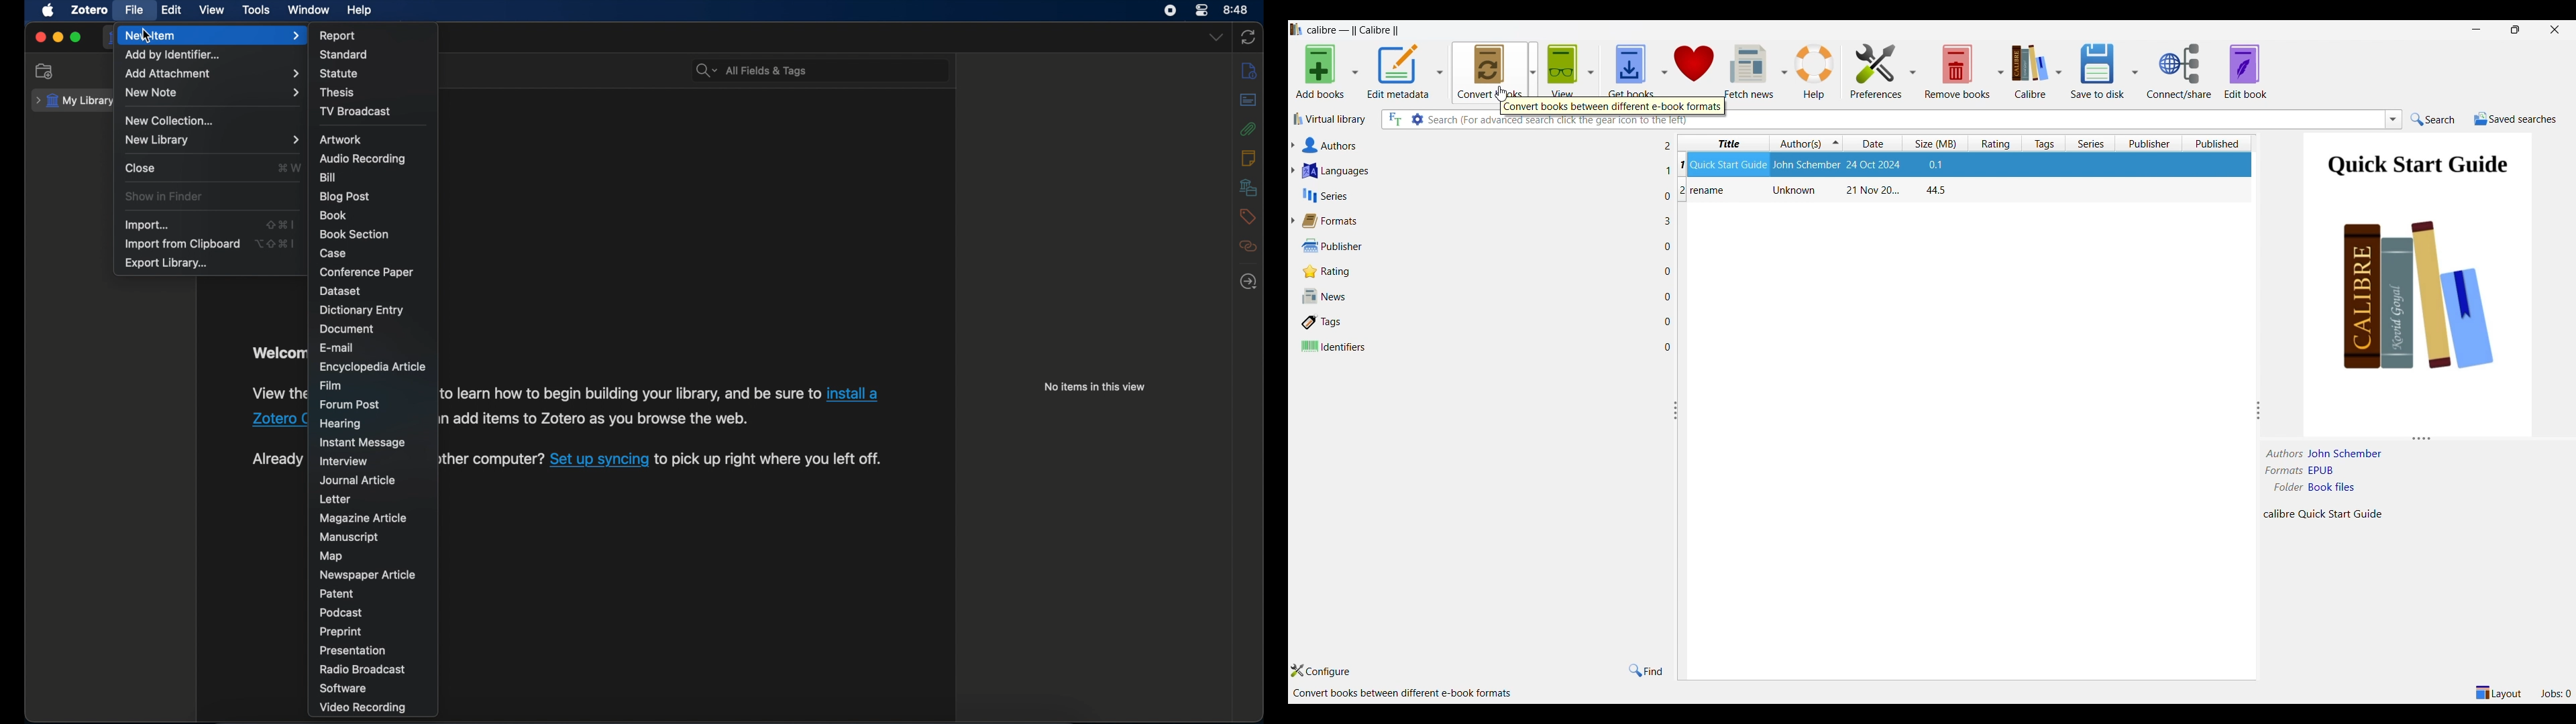  What do you see at coordinates (1170, 11) in the screenshot?
I see `screen recorder` at bounding box center [1170, 11].